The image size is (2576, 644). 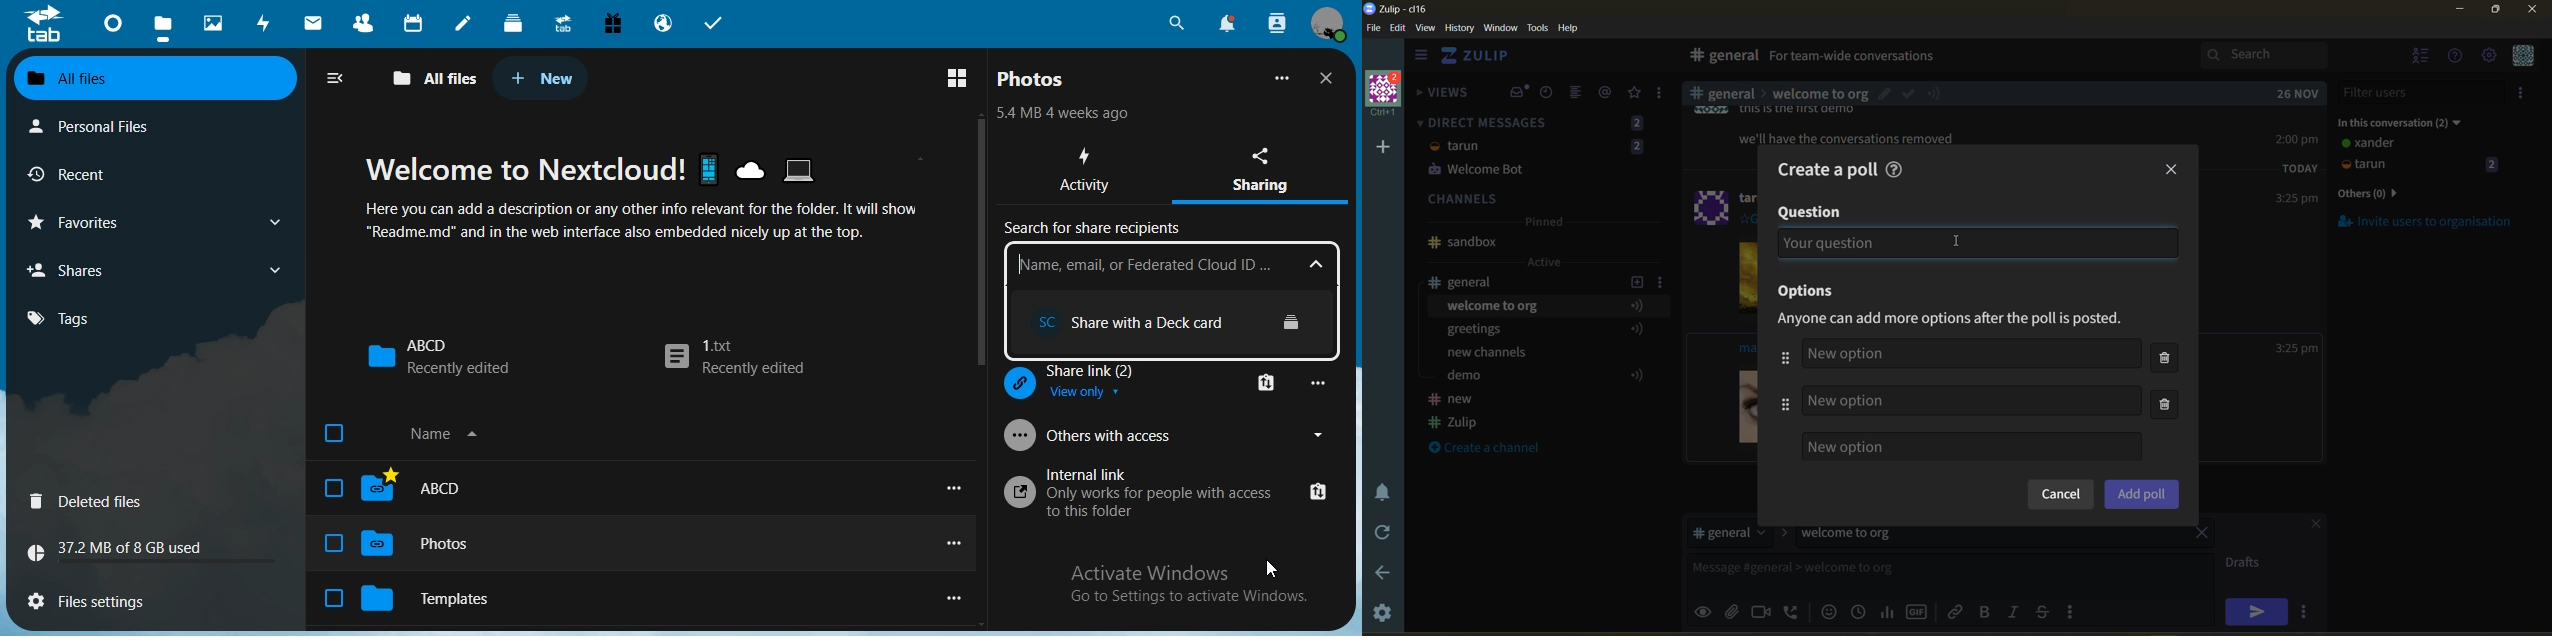 What do you see at coordinates (1971, 446) in the screenshot?
I see `new option` at bounding box center [1971, 446].